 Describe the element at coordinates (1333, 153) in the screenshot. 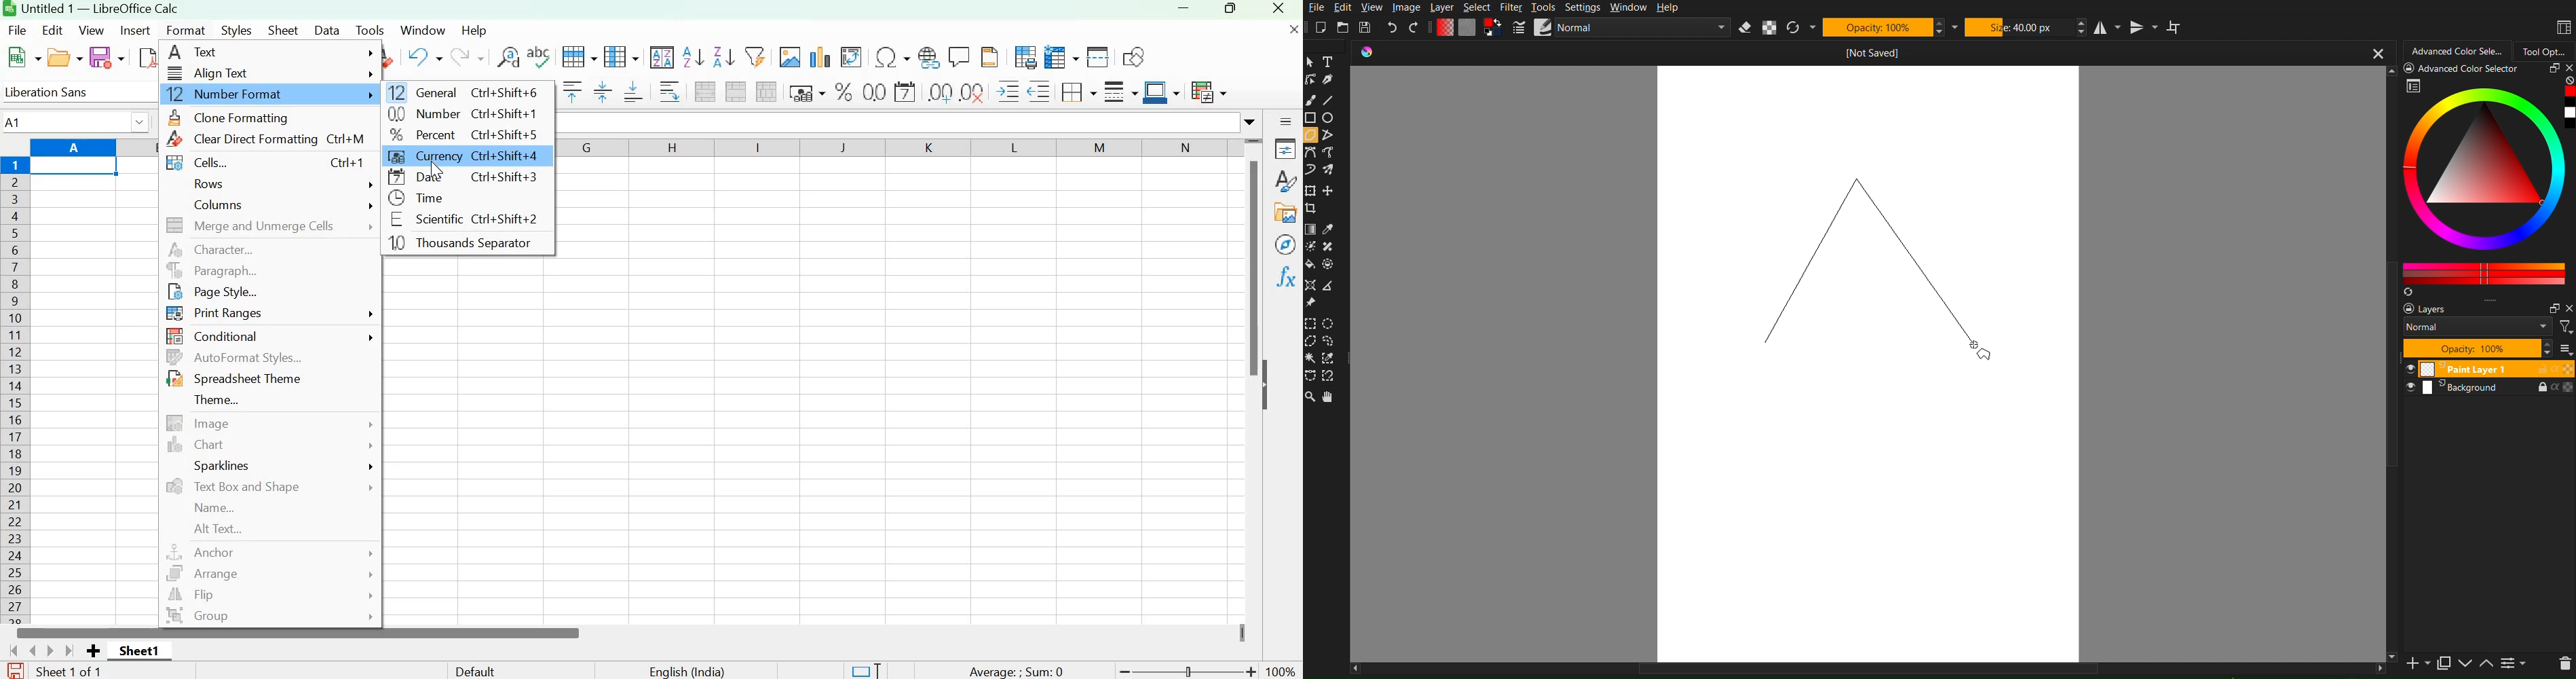

I see `freehand path tool` at that location.